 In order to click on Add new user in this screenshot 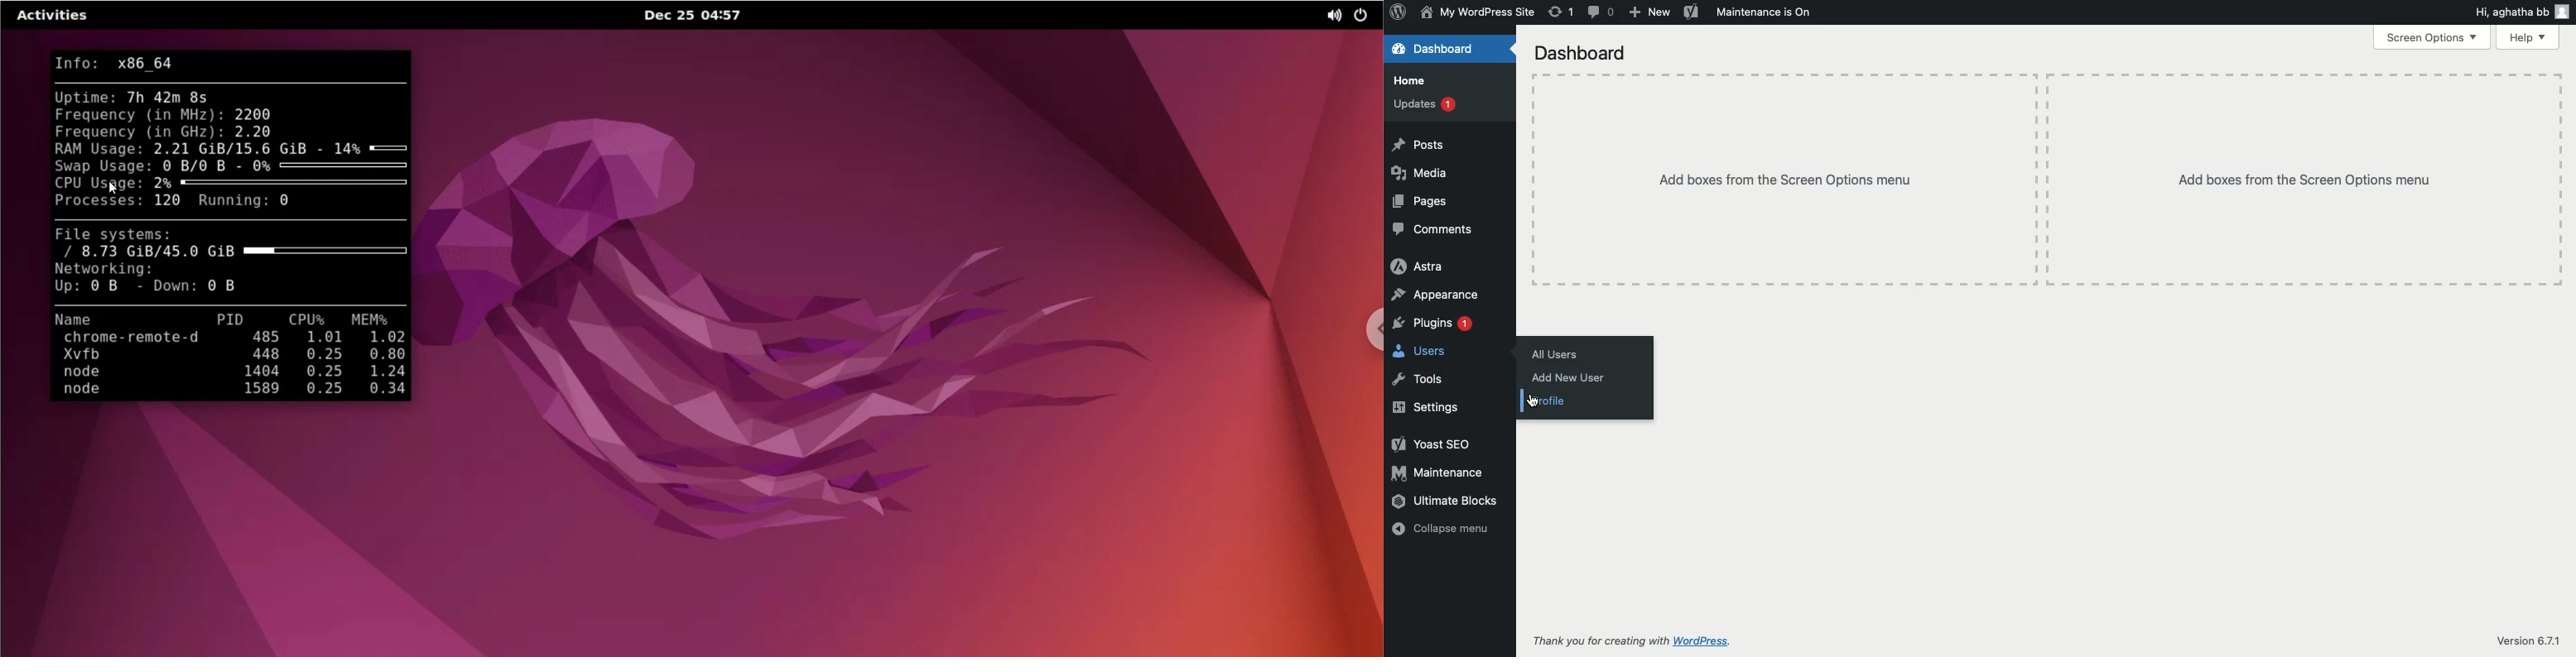, I will do `click(1571, 378)`.